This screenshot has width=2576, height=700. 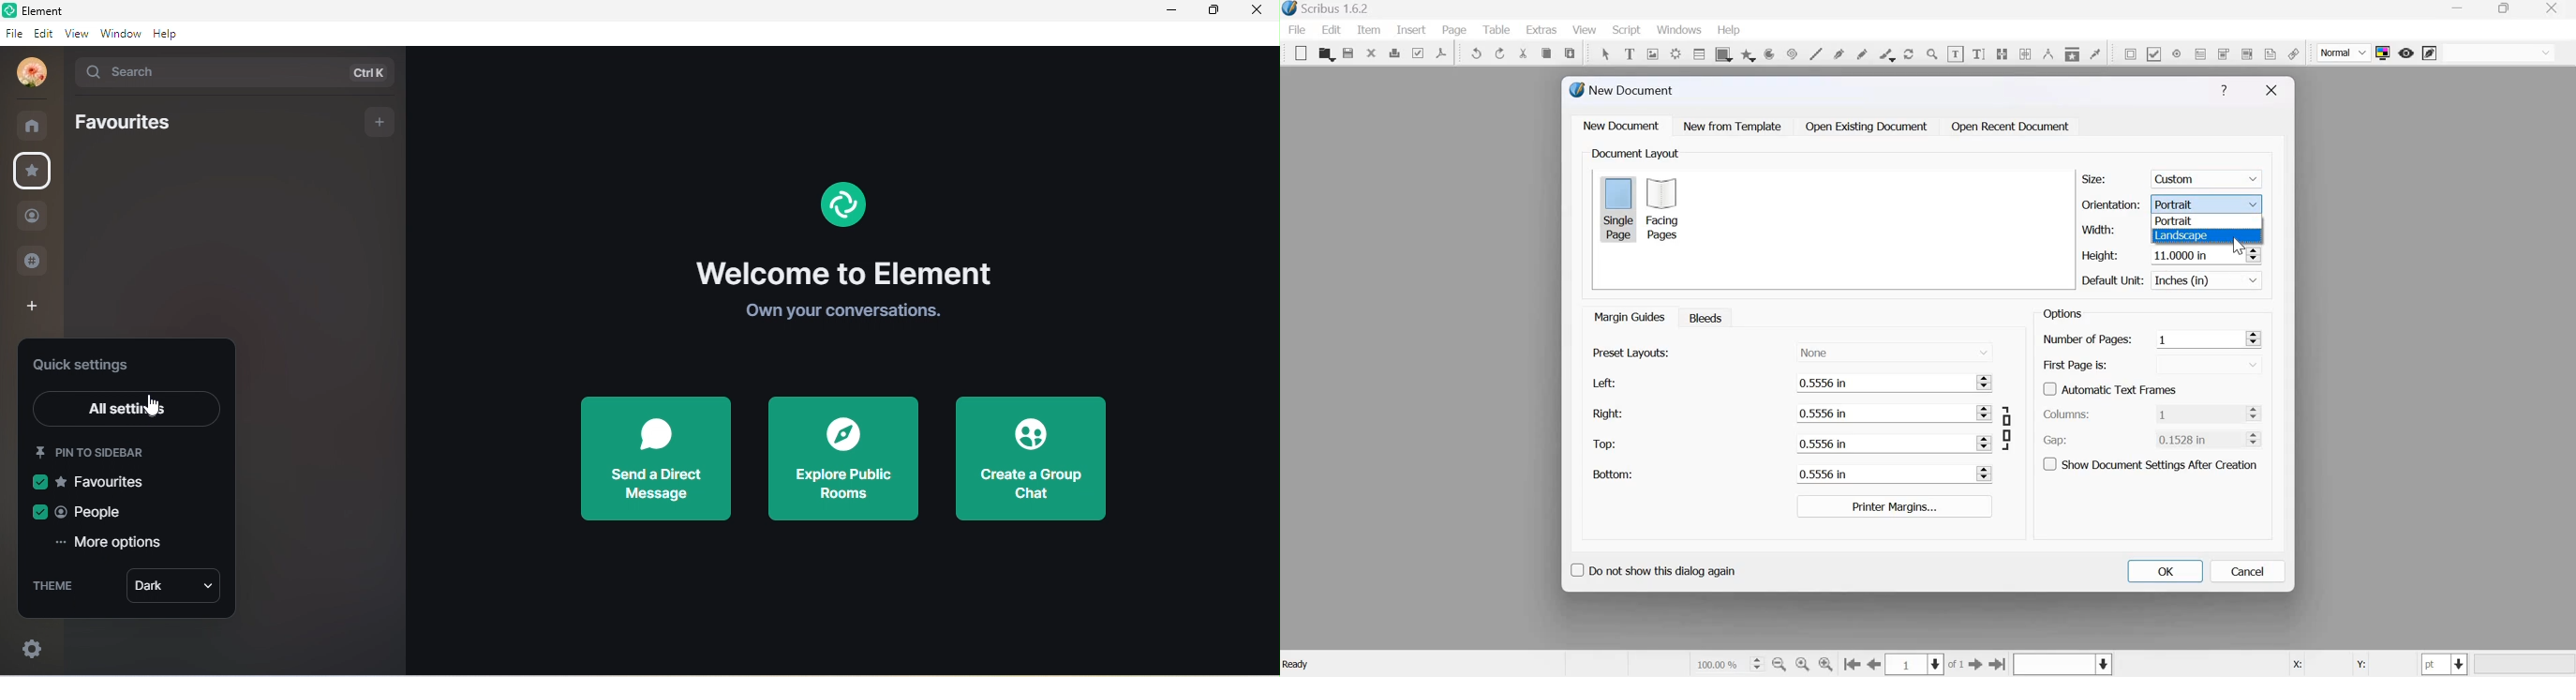 I want to click on favourites, so click(x=96, y=483).